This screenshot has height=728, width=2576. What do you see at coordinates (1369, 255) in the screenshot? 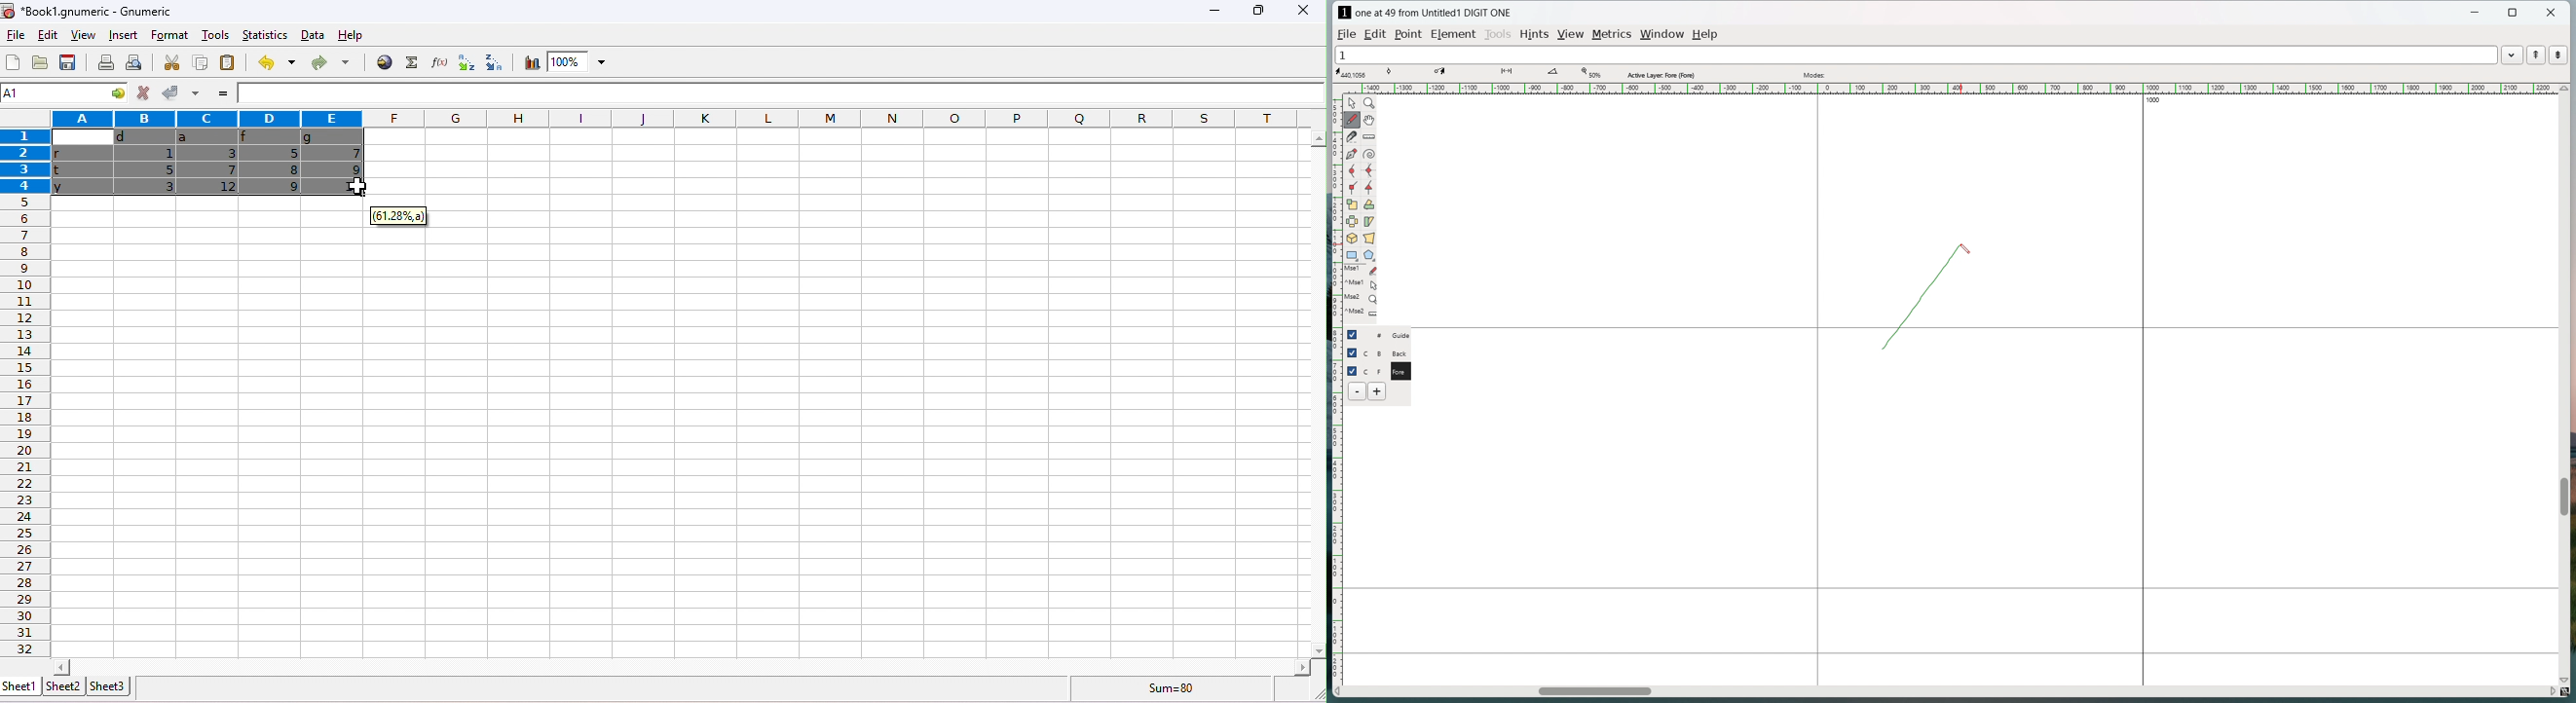
I see `polygon/star` at bounding box center [1369, 255].